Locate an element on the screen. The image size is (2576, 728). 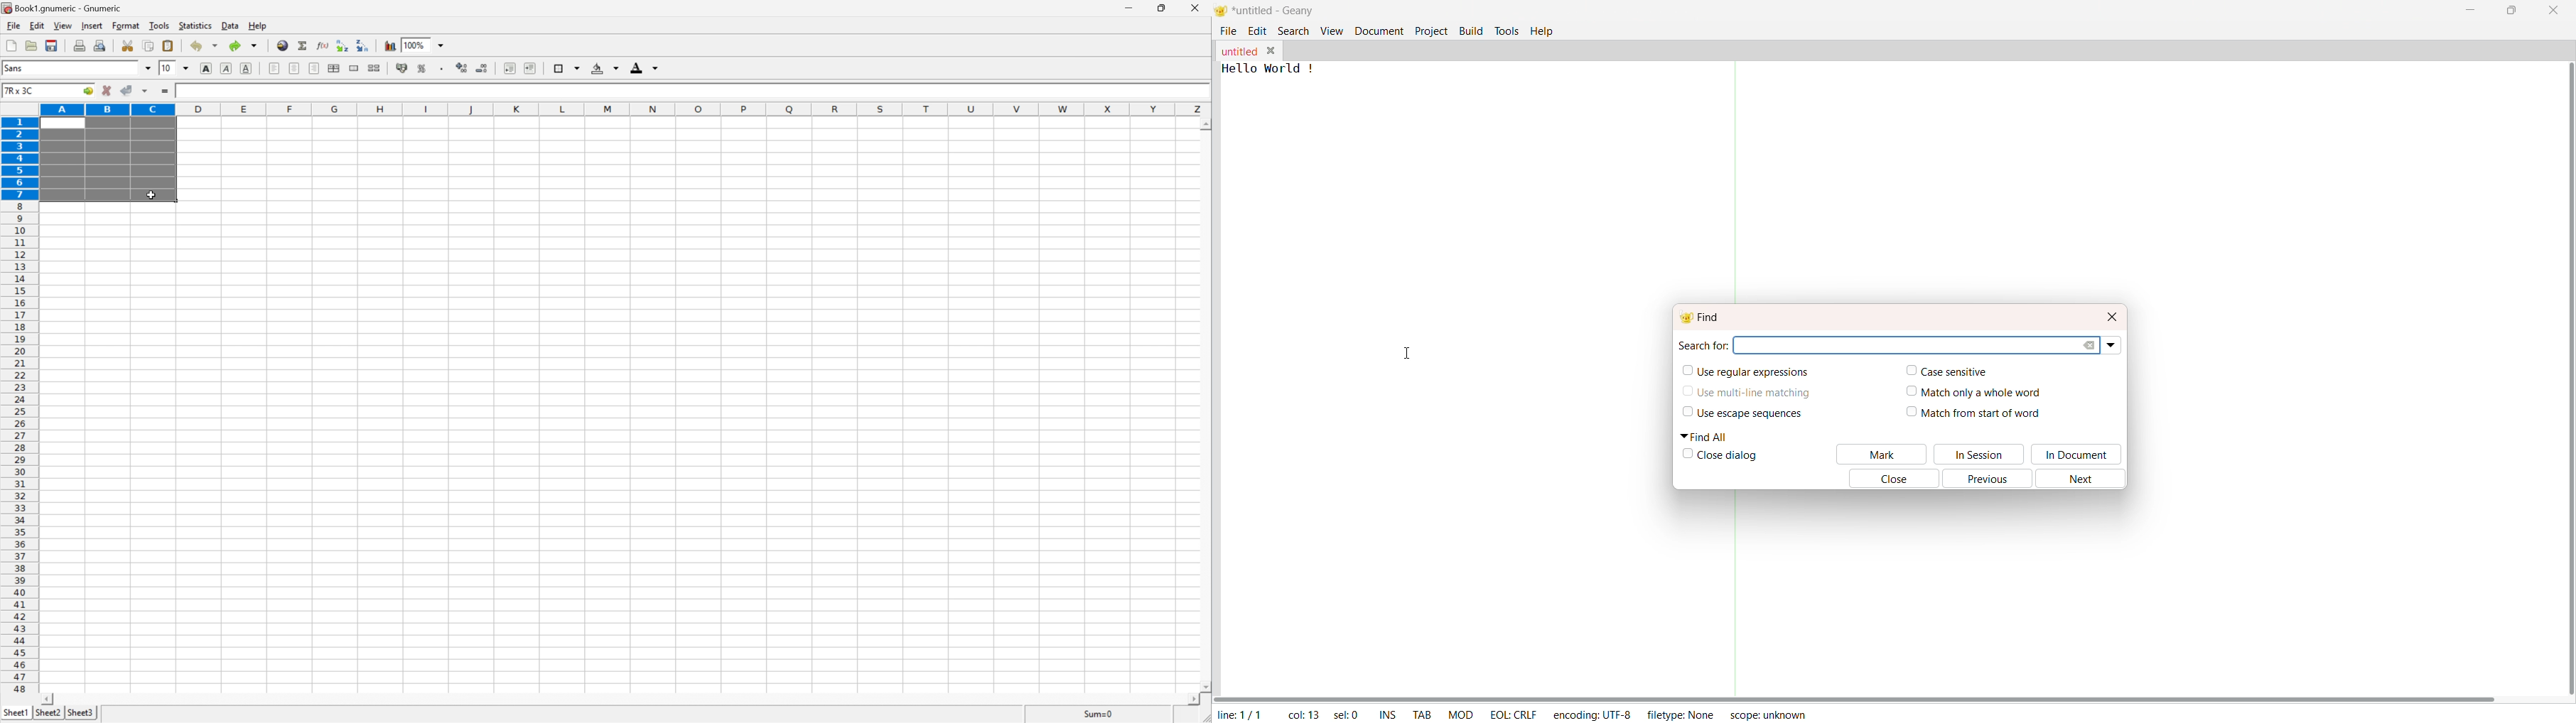
redo is located at coordinates (245, 46).